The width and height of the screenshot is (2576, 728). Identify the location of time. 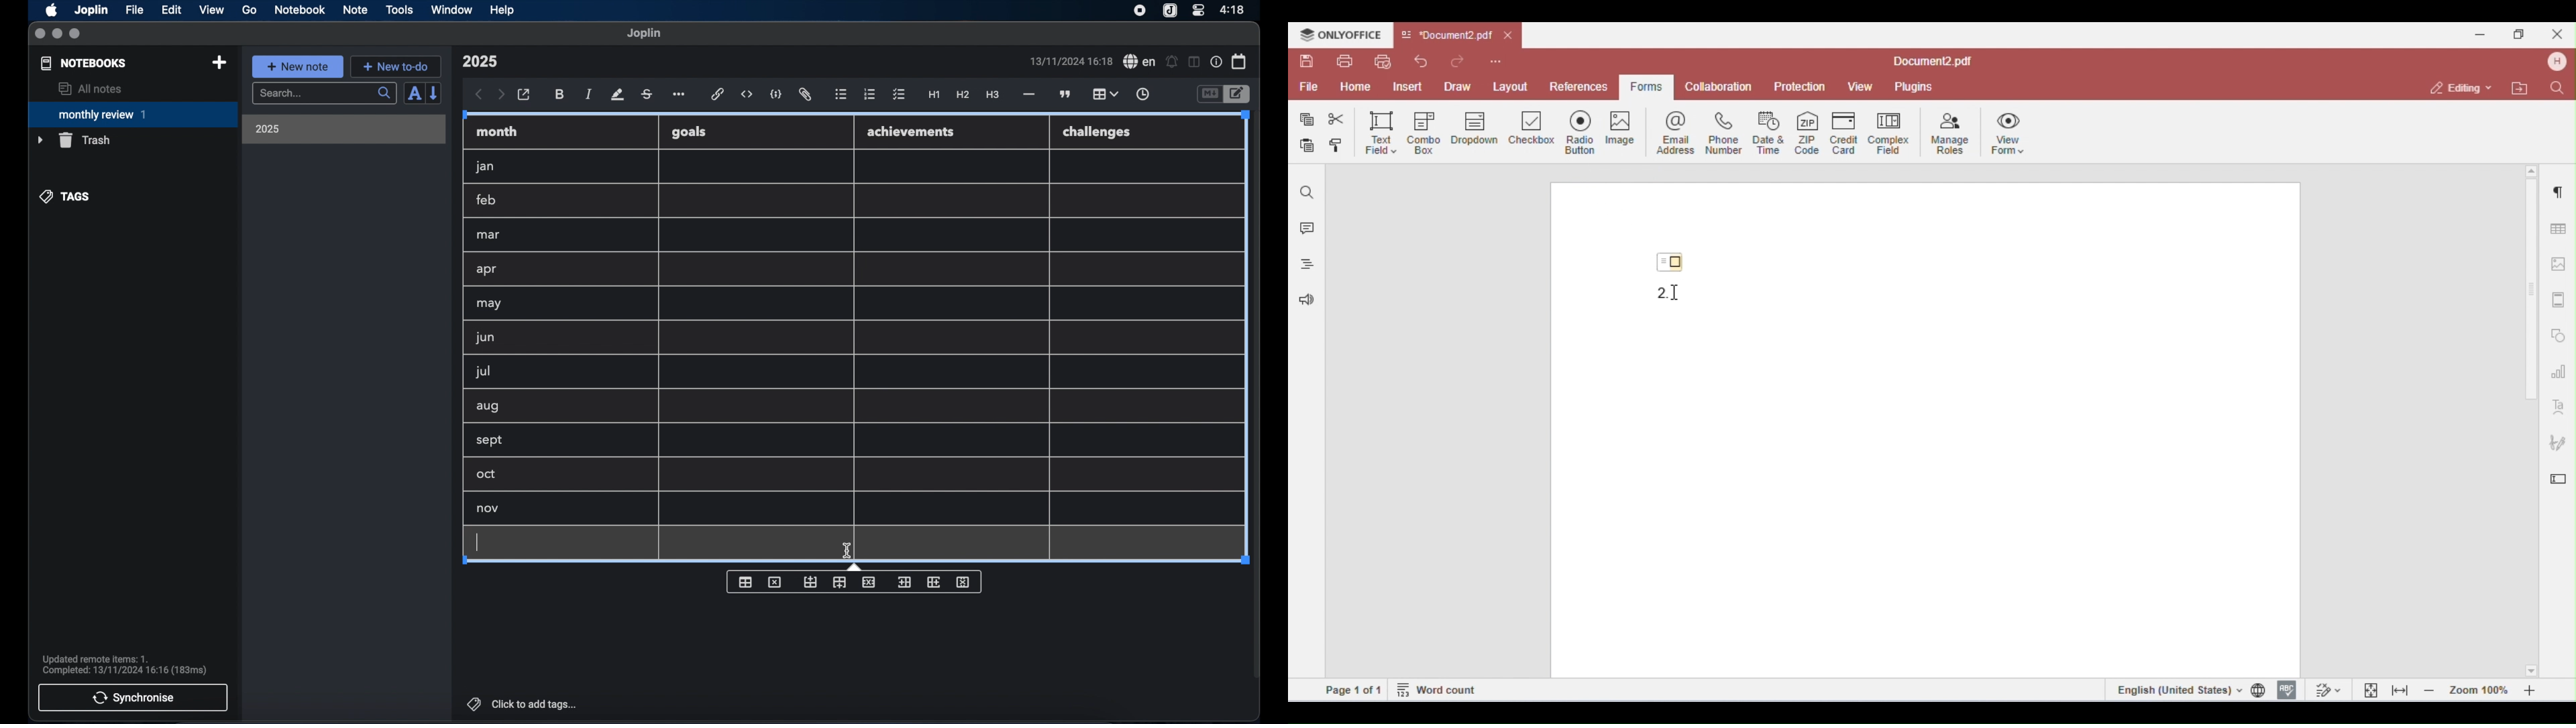
(1234, 9).